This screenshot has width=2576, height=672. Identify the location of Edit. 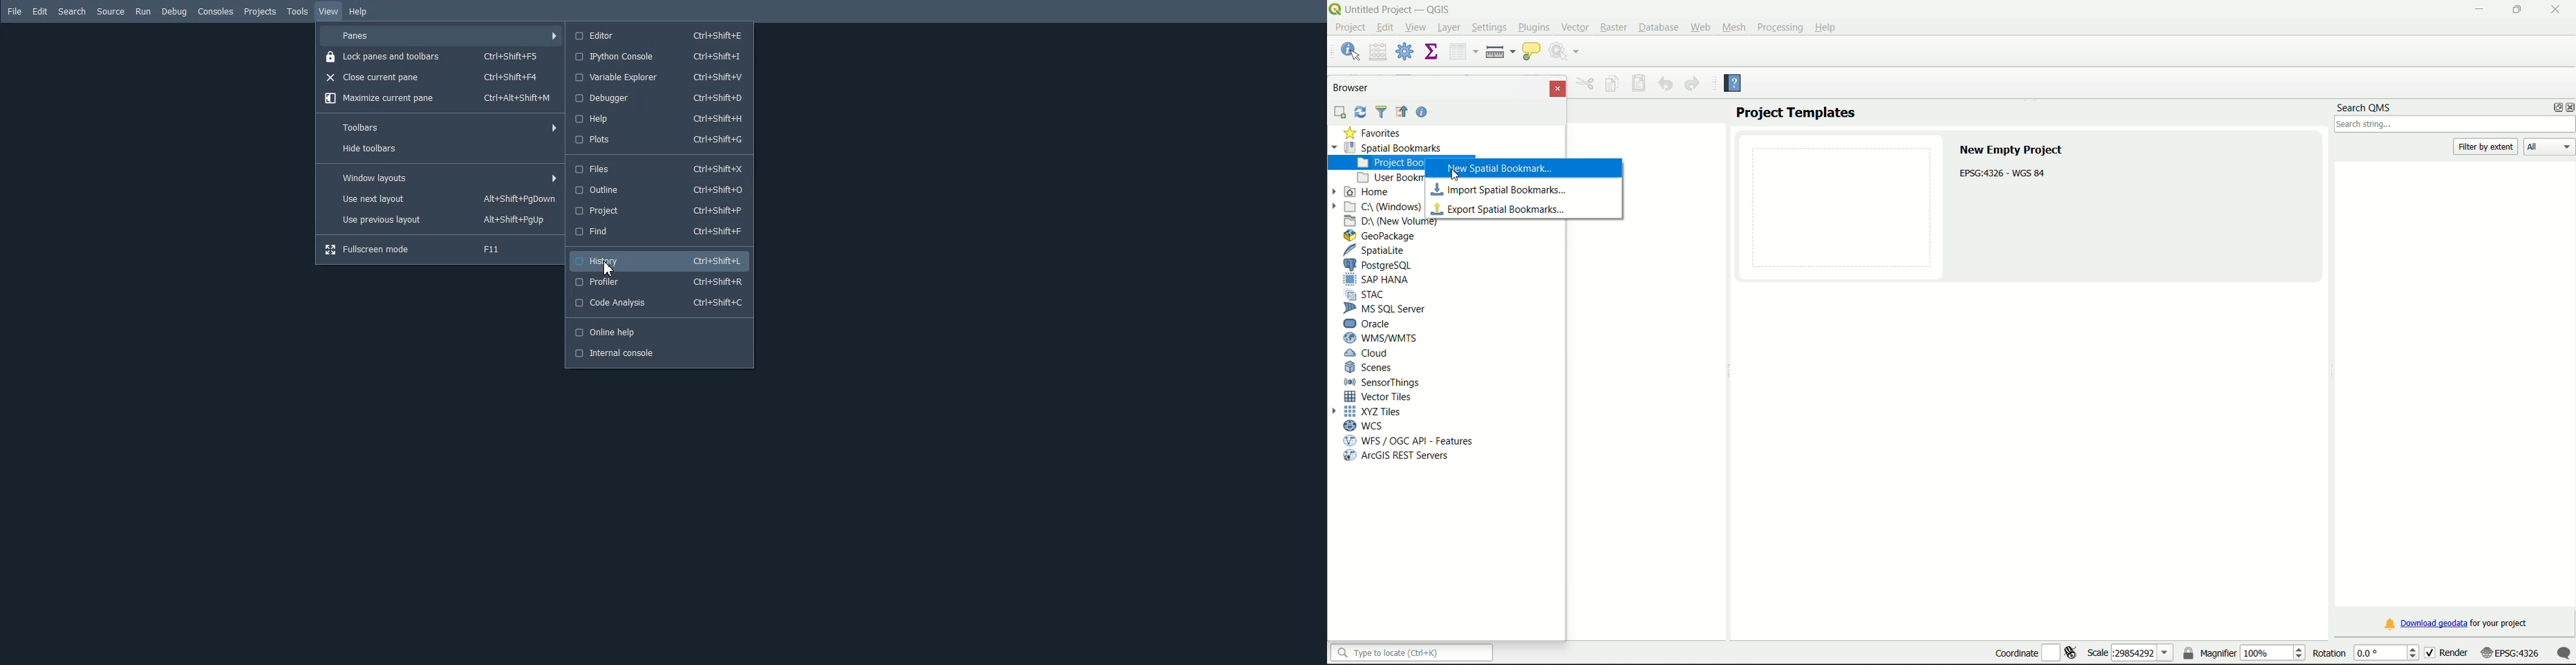
(40, 11).